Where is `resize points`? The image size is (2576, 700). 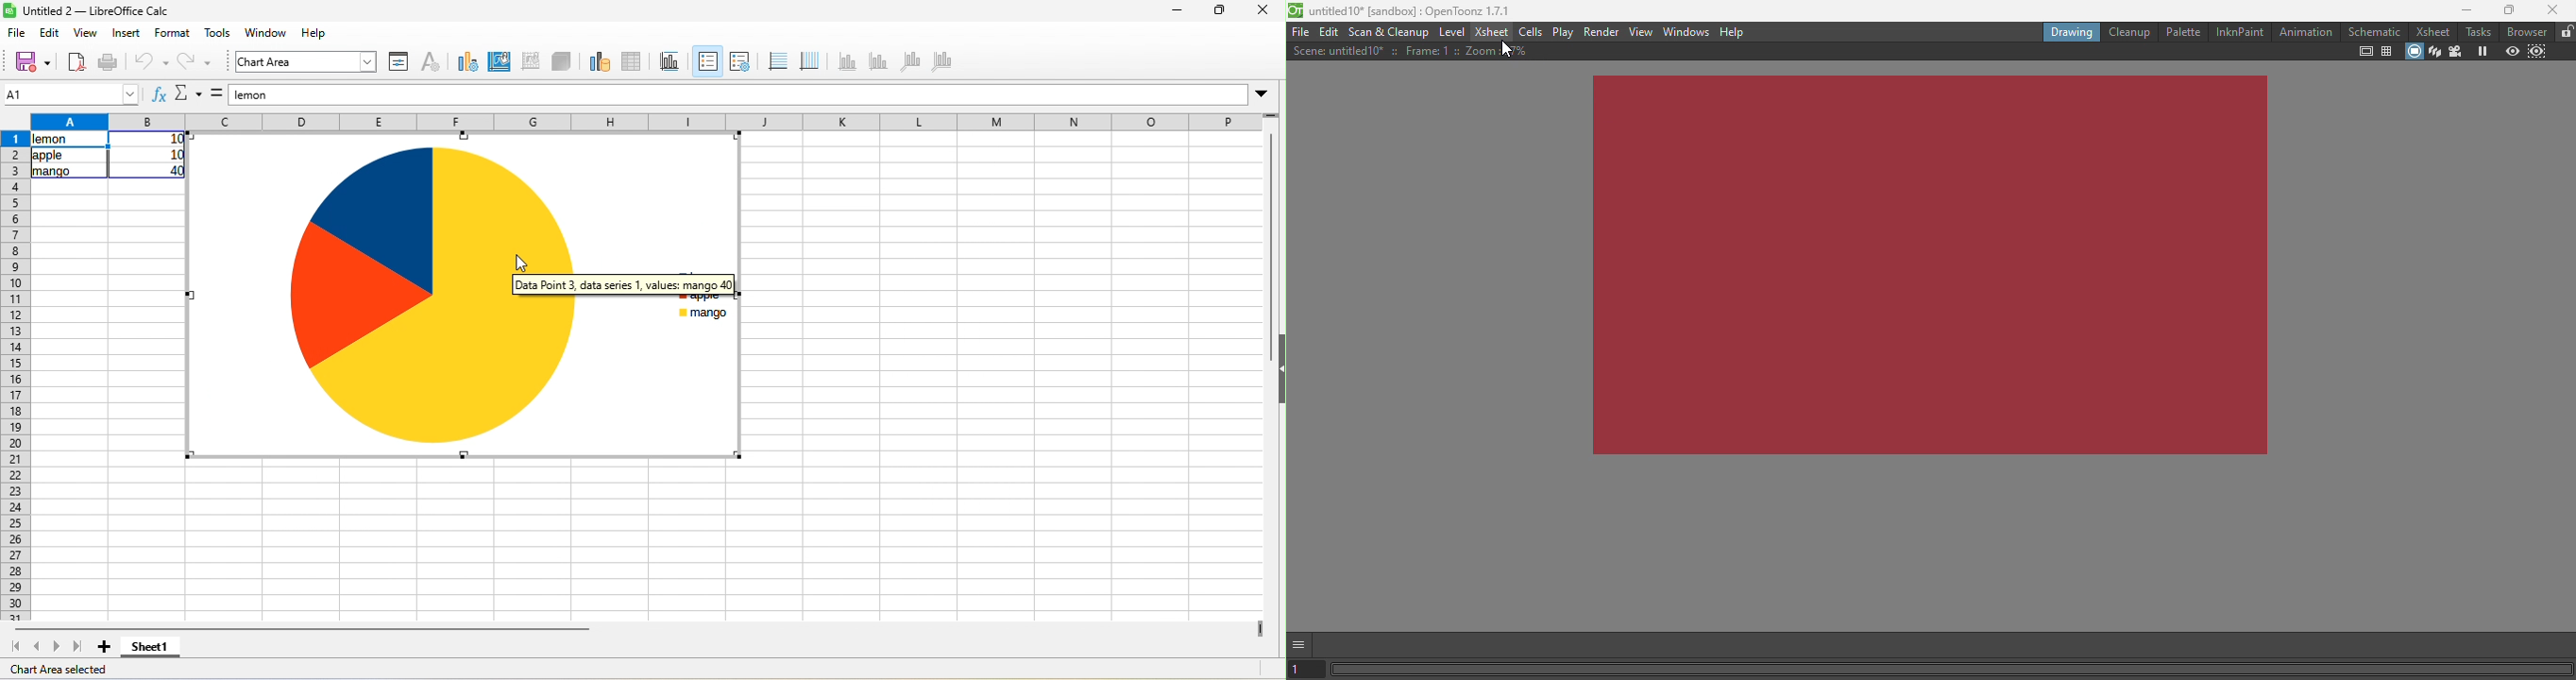 resize points is located at coordinates (738, 454).